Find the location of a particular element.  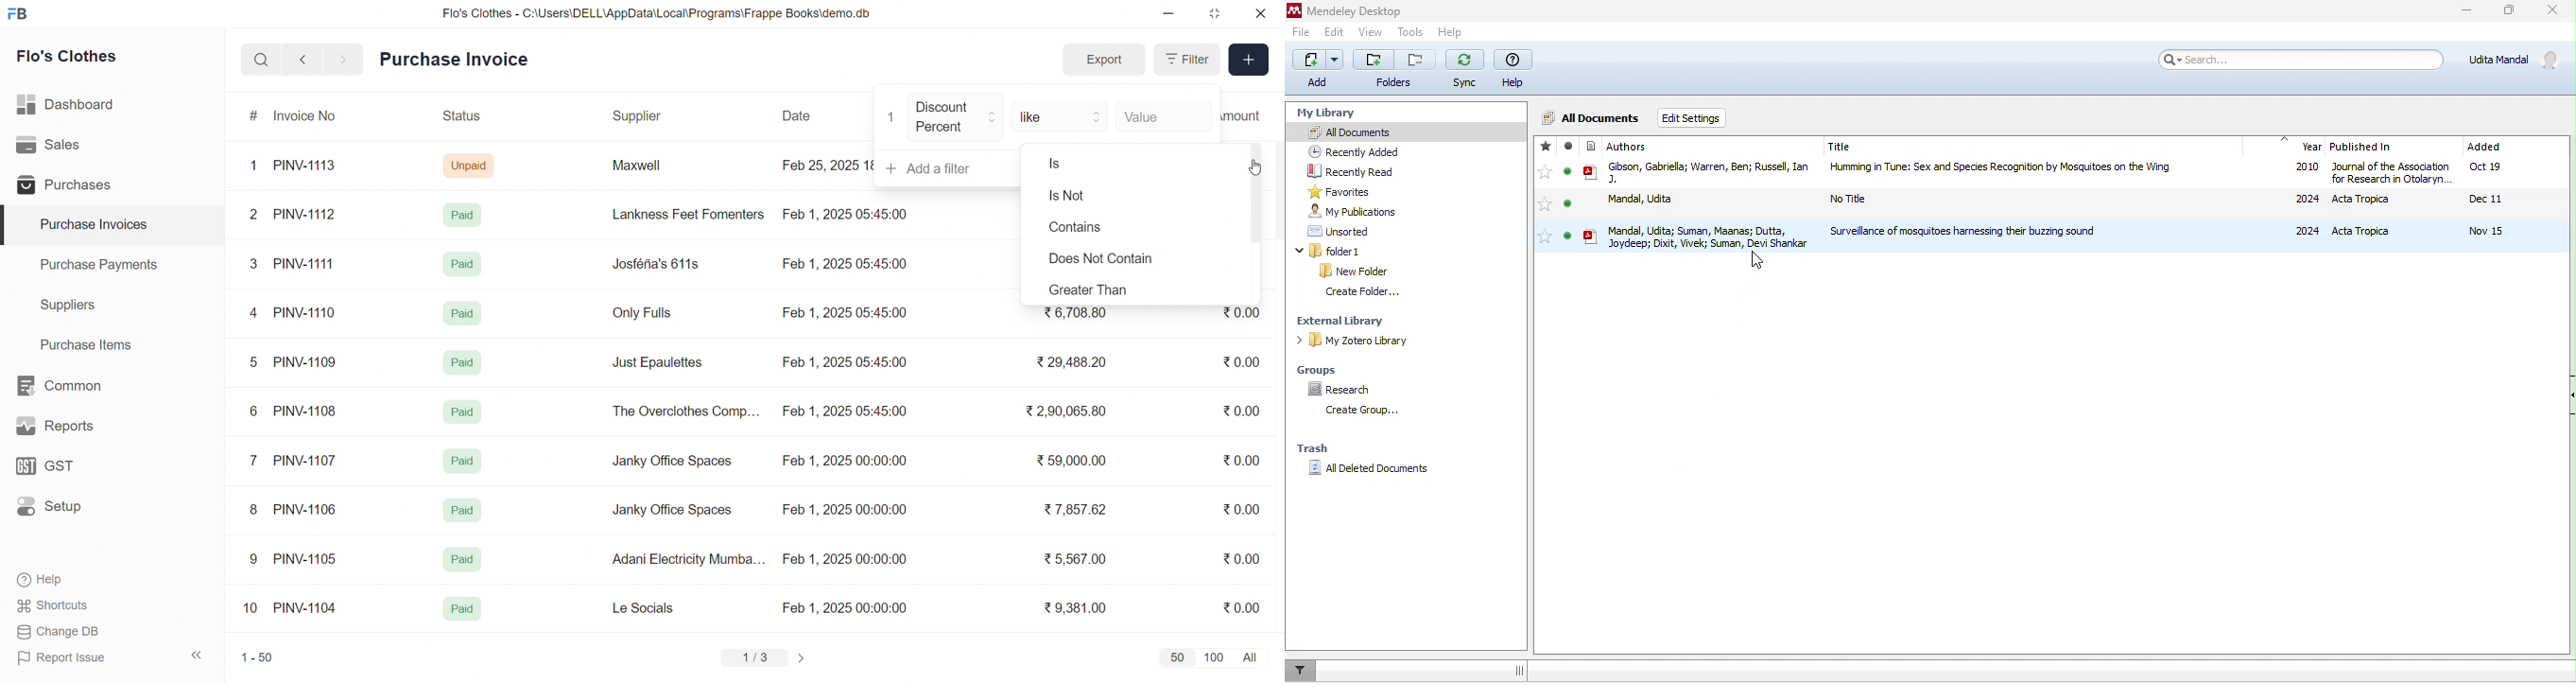

Dashboard is located at coordinates (70, 107).